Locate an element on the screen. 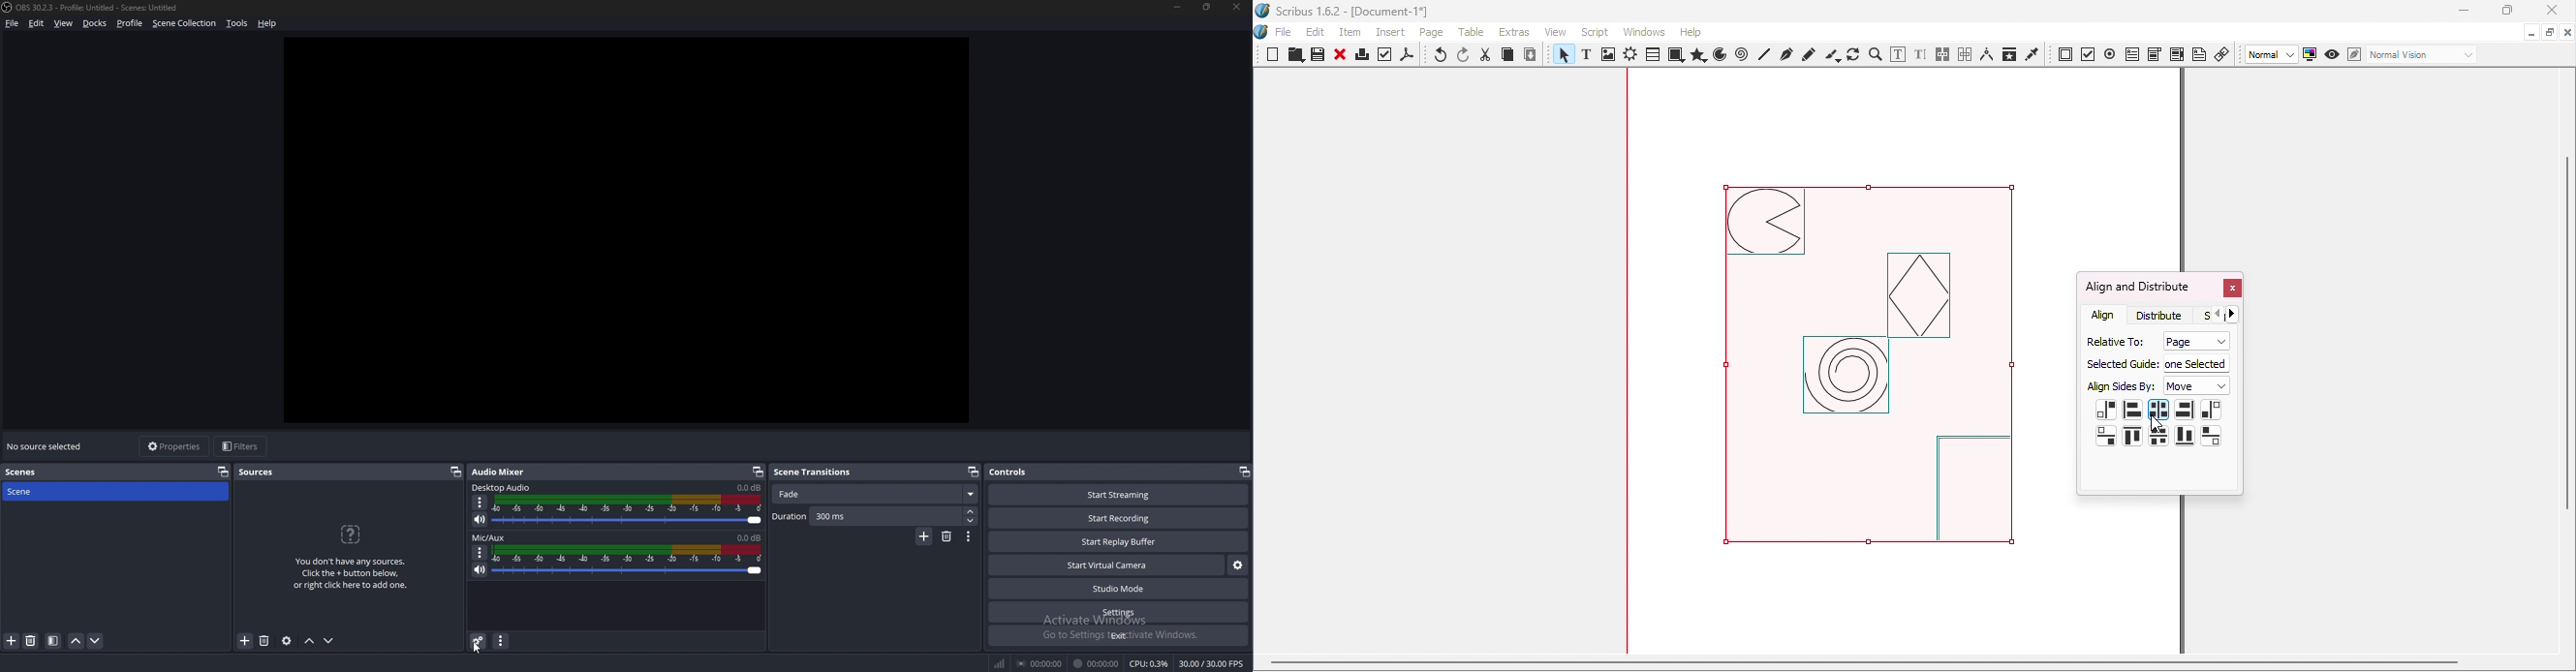 Image resolution: width=2576 pixels, height=672 pixels. advanced audio properties is located at coordinates (480, 641).